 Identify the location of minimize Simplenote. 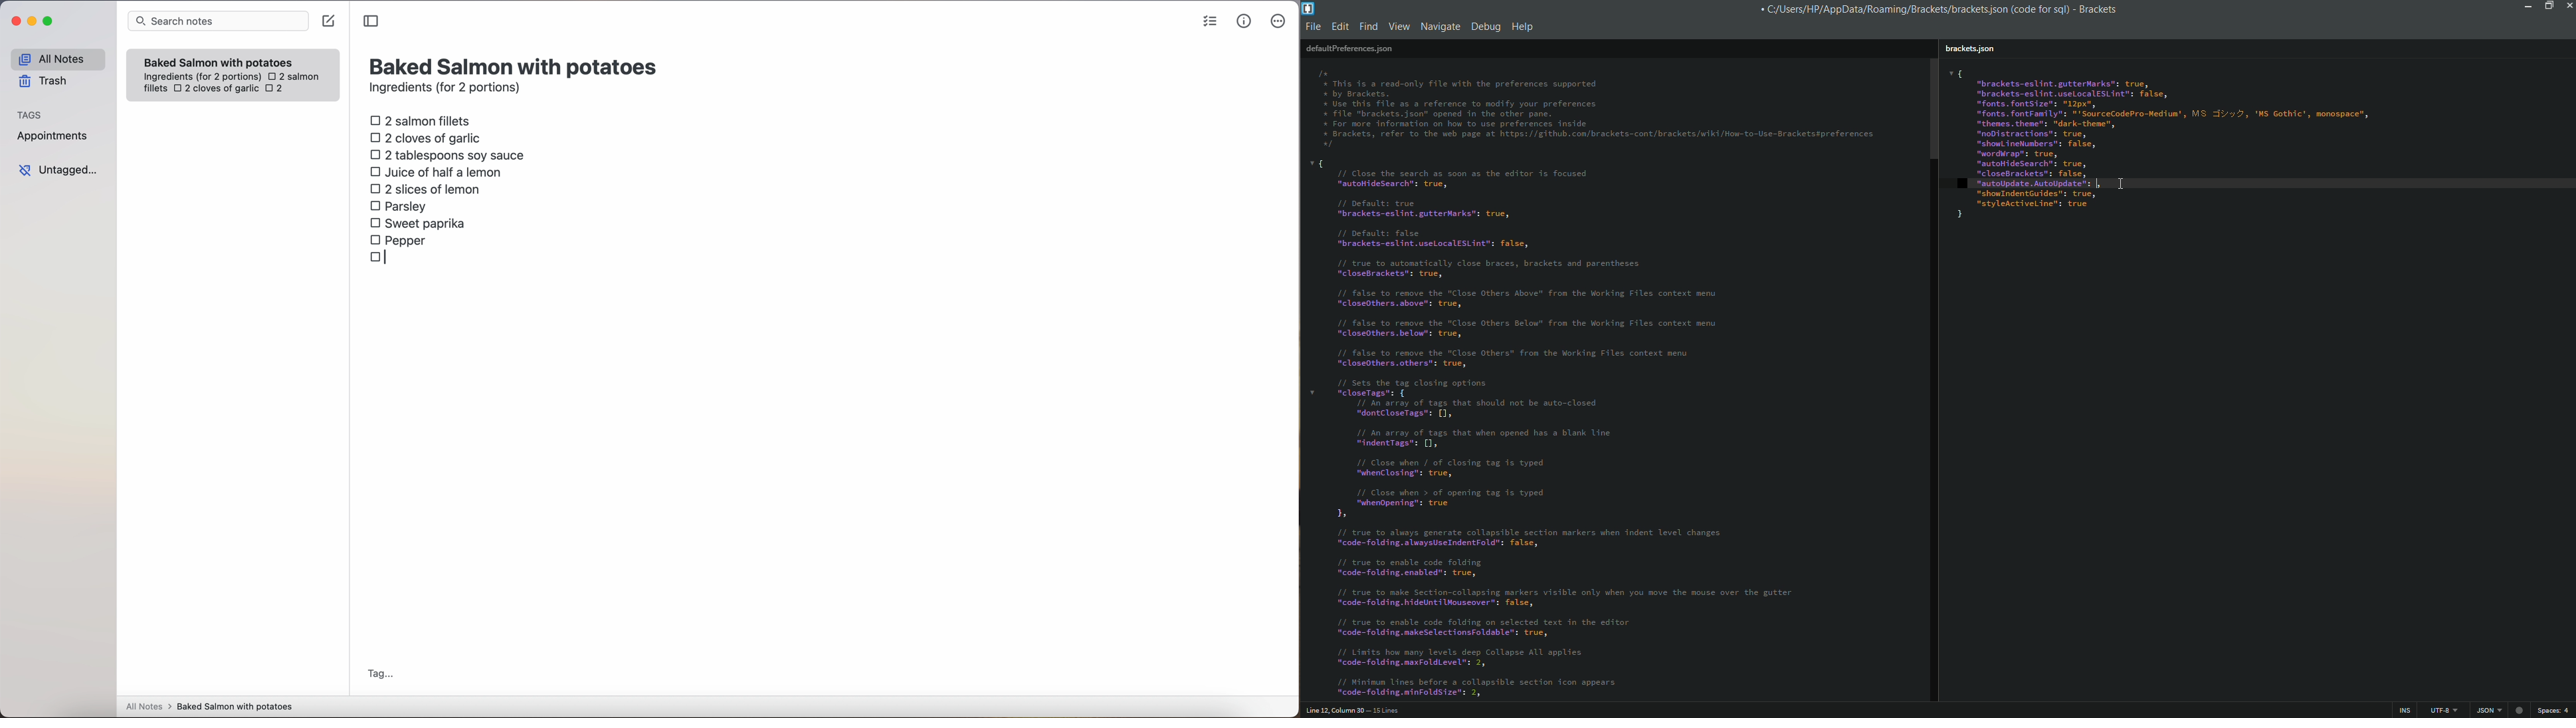
(32, 22).